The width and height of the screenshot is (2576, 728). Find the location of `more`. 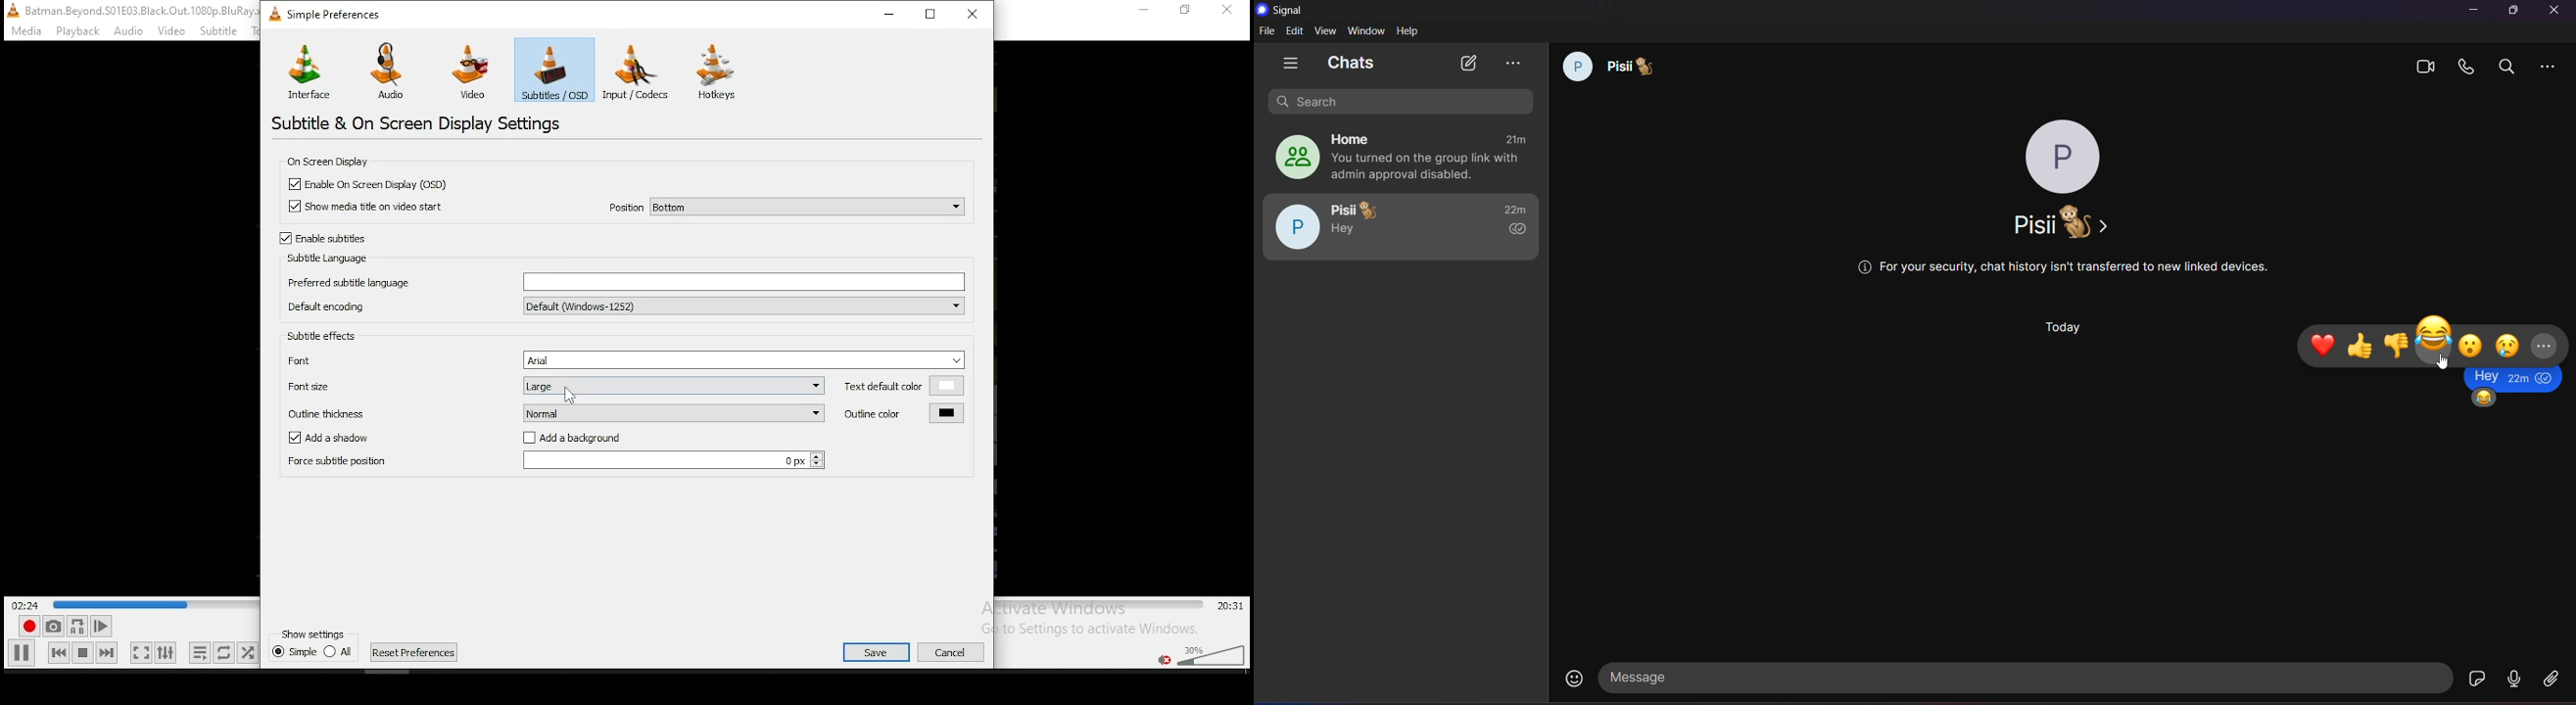

more is located at coordinates (2549, 64).